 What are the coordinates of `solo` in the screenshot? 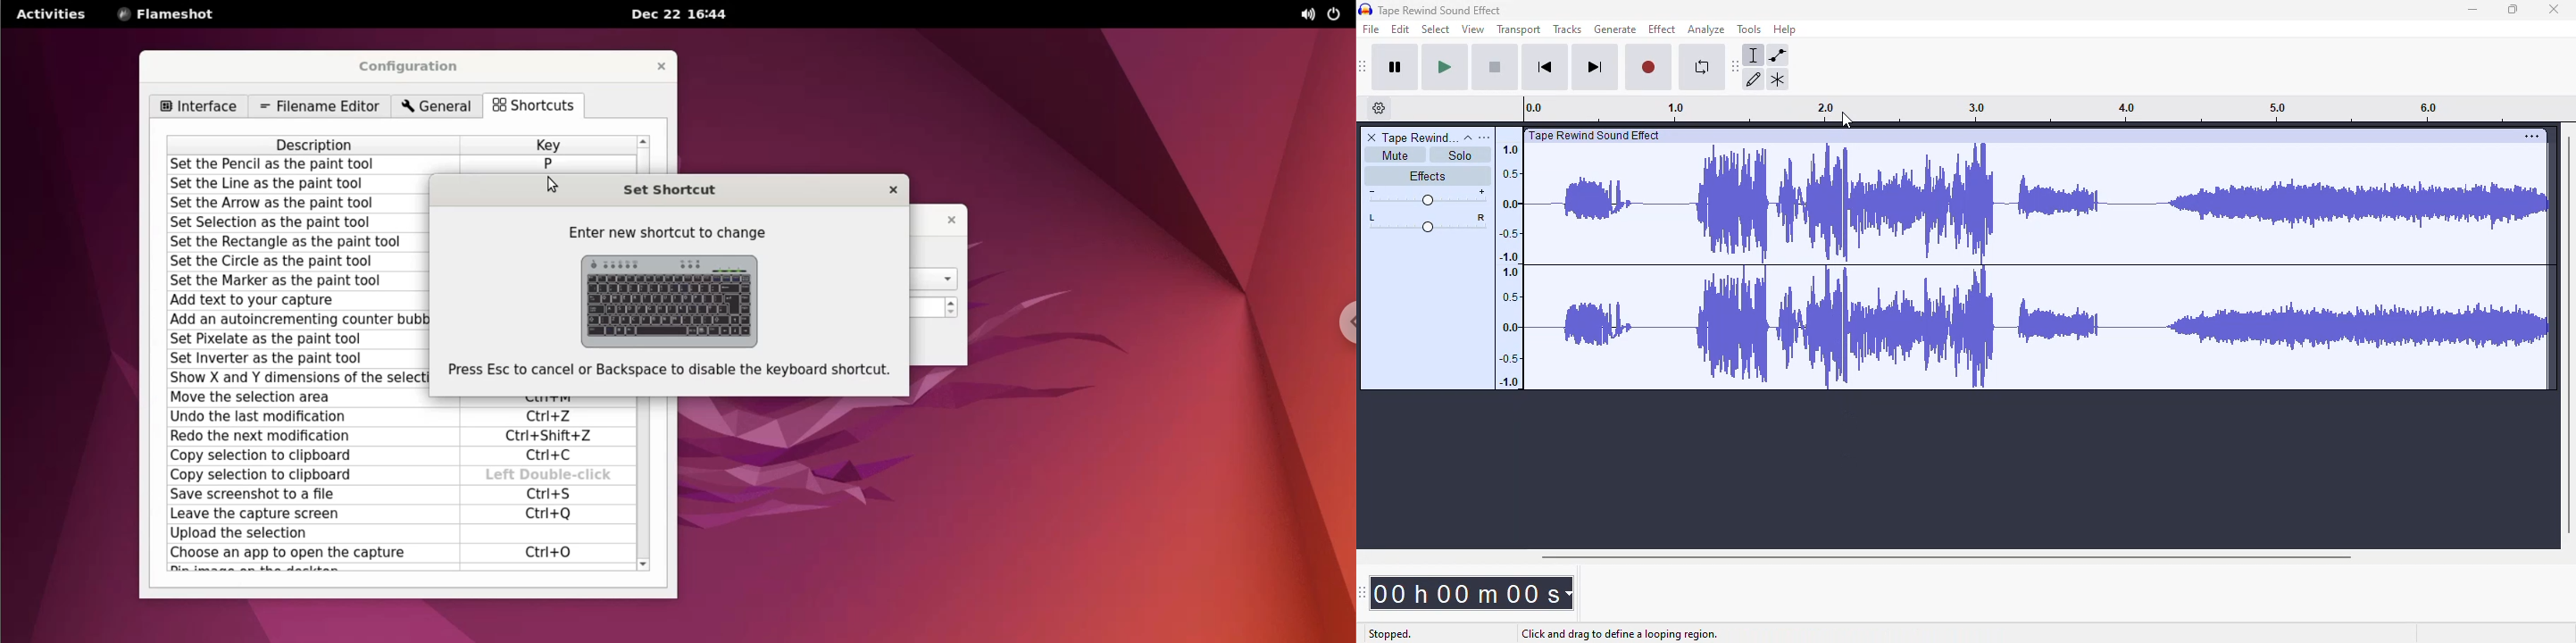 It's located at (1462, 155).